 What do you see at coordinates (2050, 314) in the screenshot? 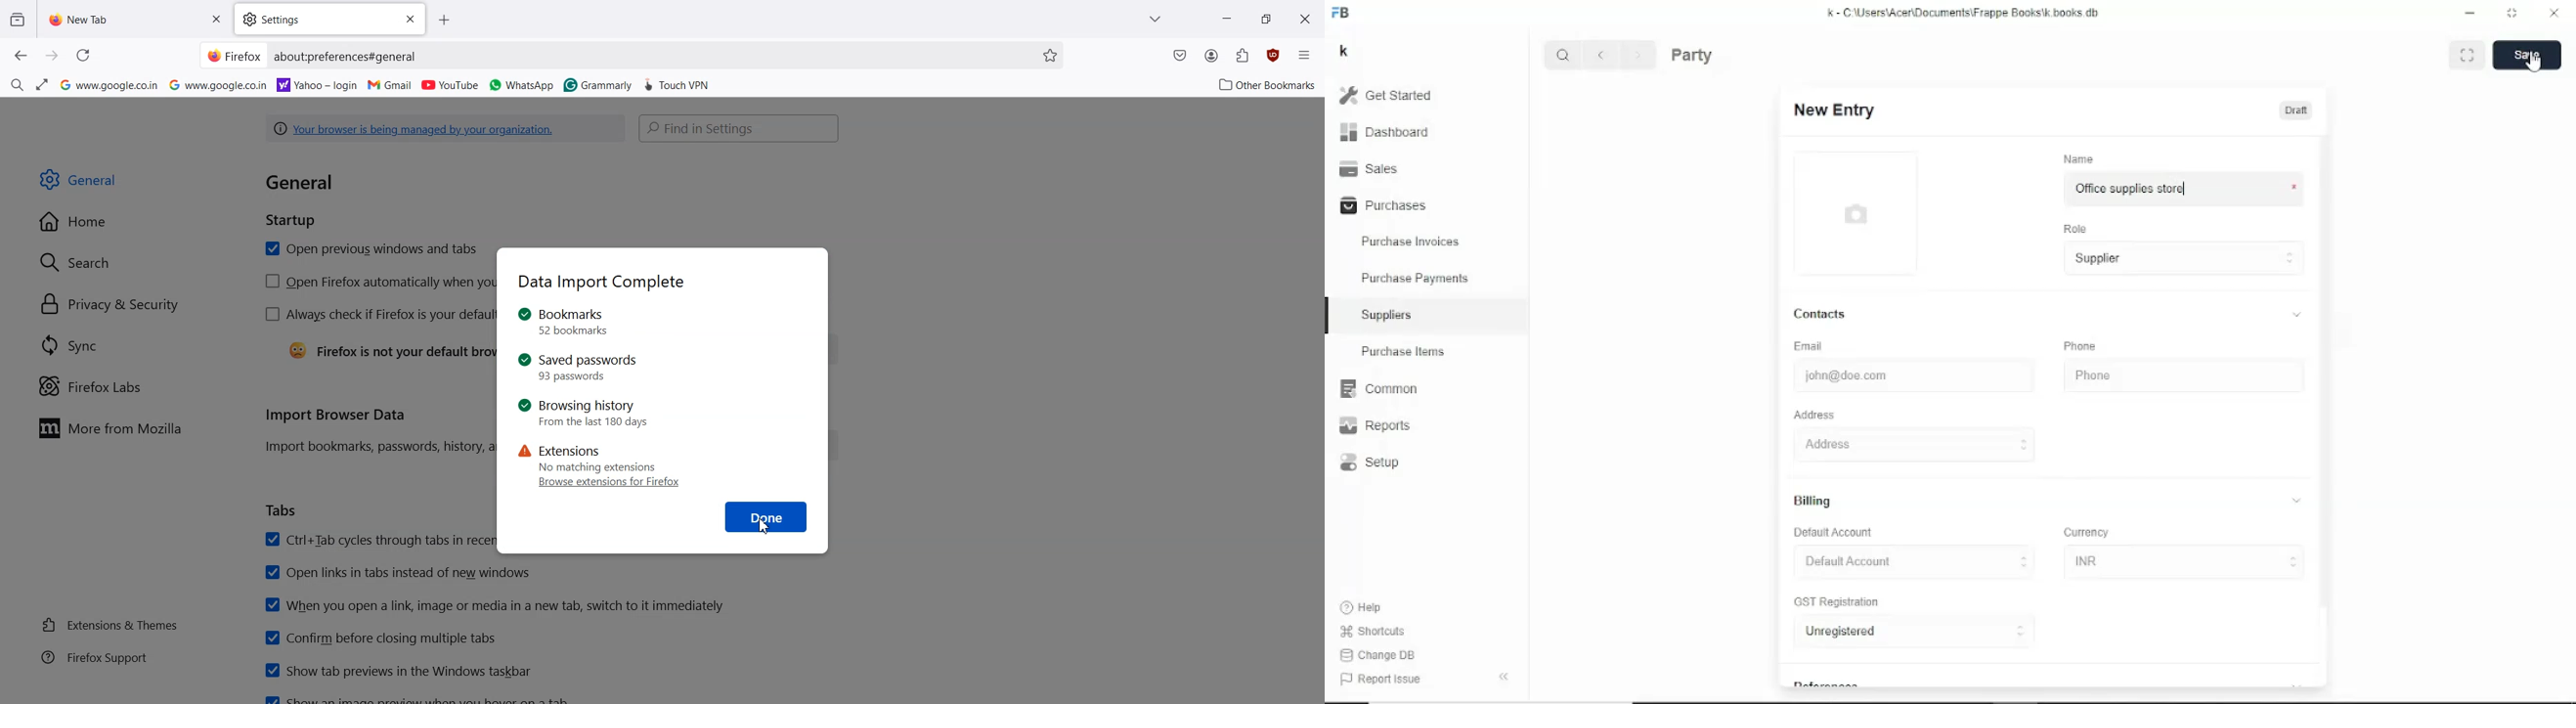
I see `Contacts` at bounding box center [2050, 314].